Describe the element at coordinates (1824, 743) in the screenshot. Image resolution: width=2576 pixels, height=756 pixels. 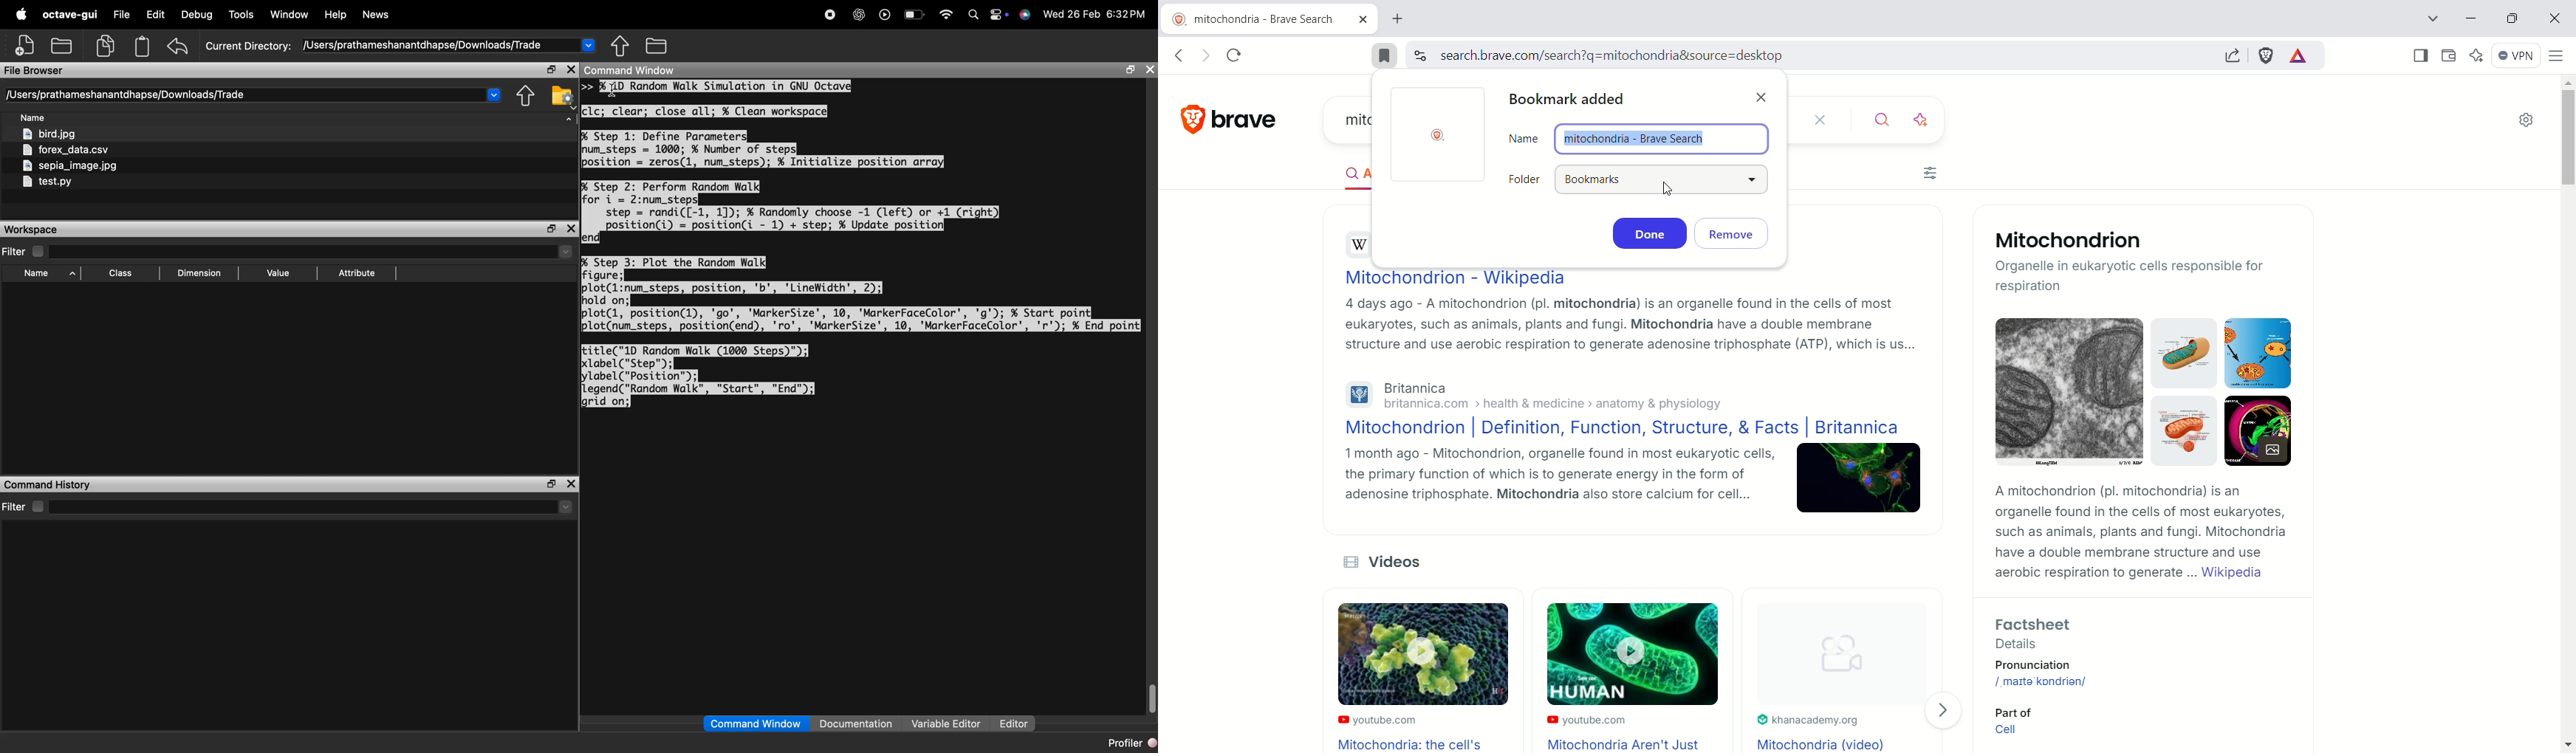
I see `Mitochondria (Video)` at that location.